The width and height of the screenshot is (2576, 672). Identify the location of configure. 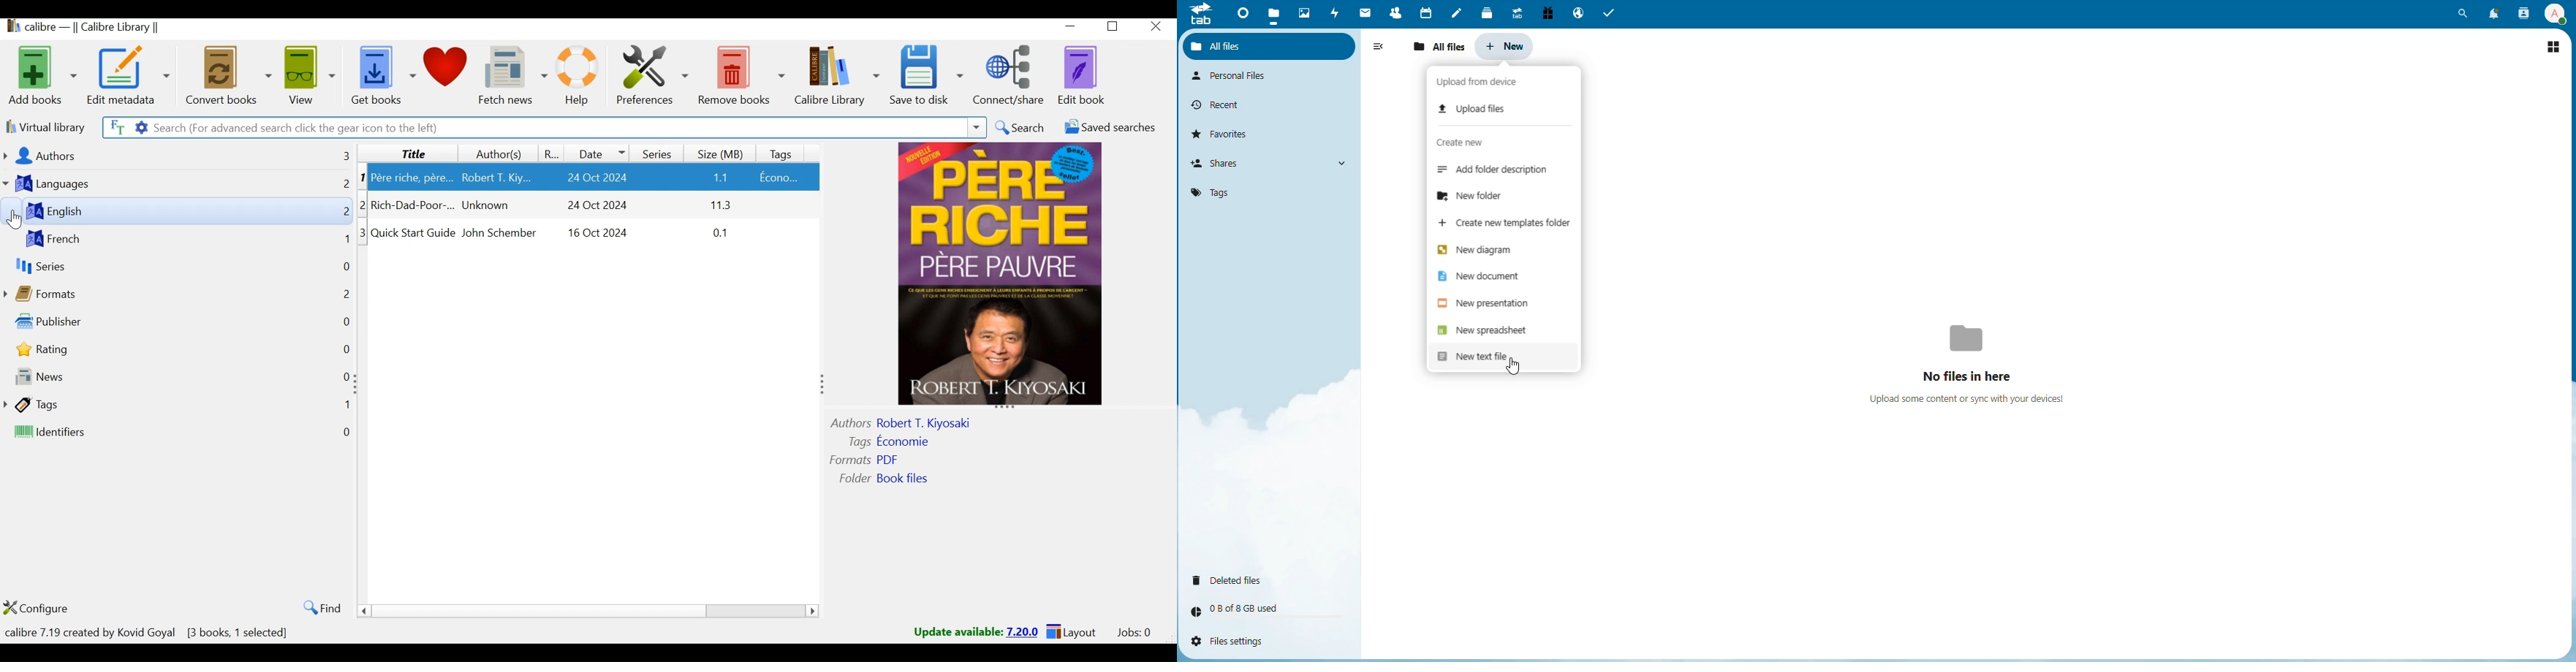
(48, 608).